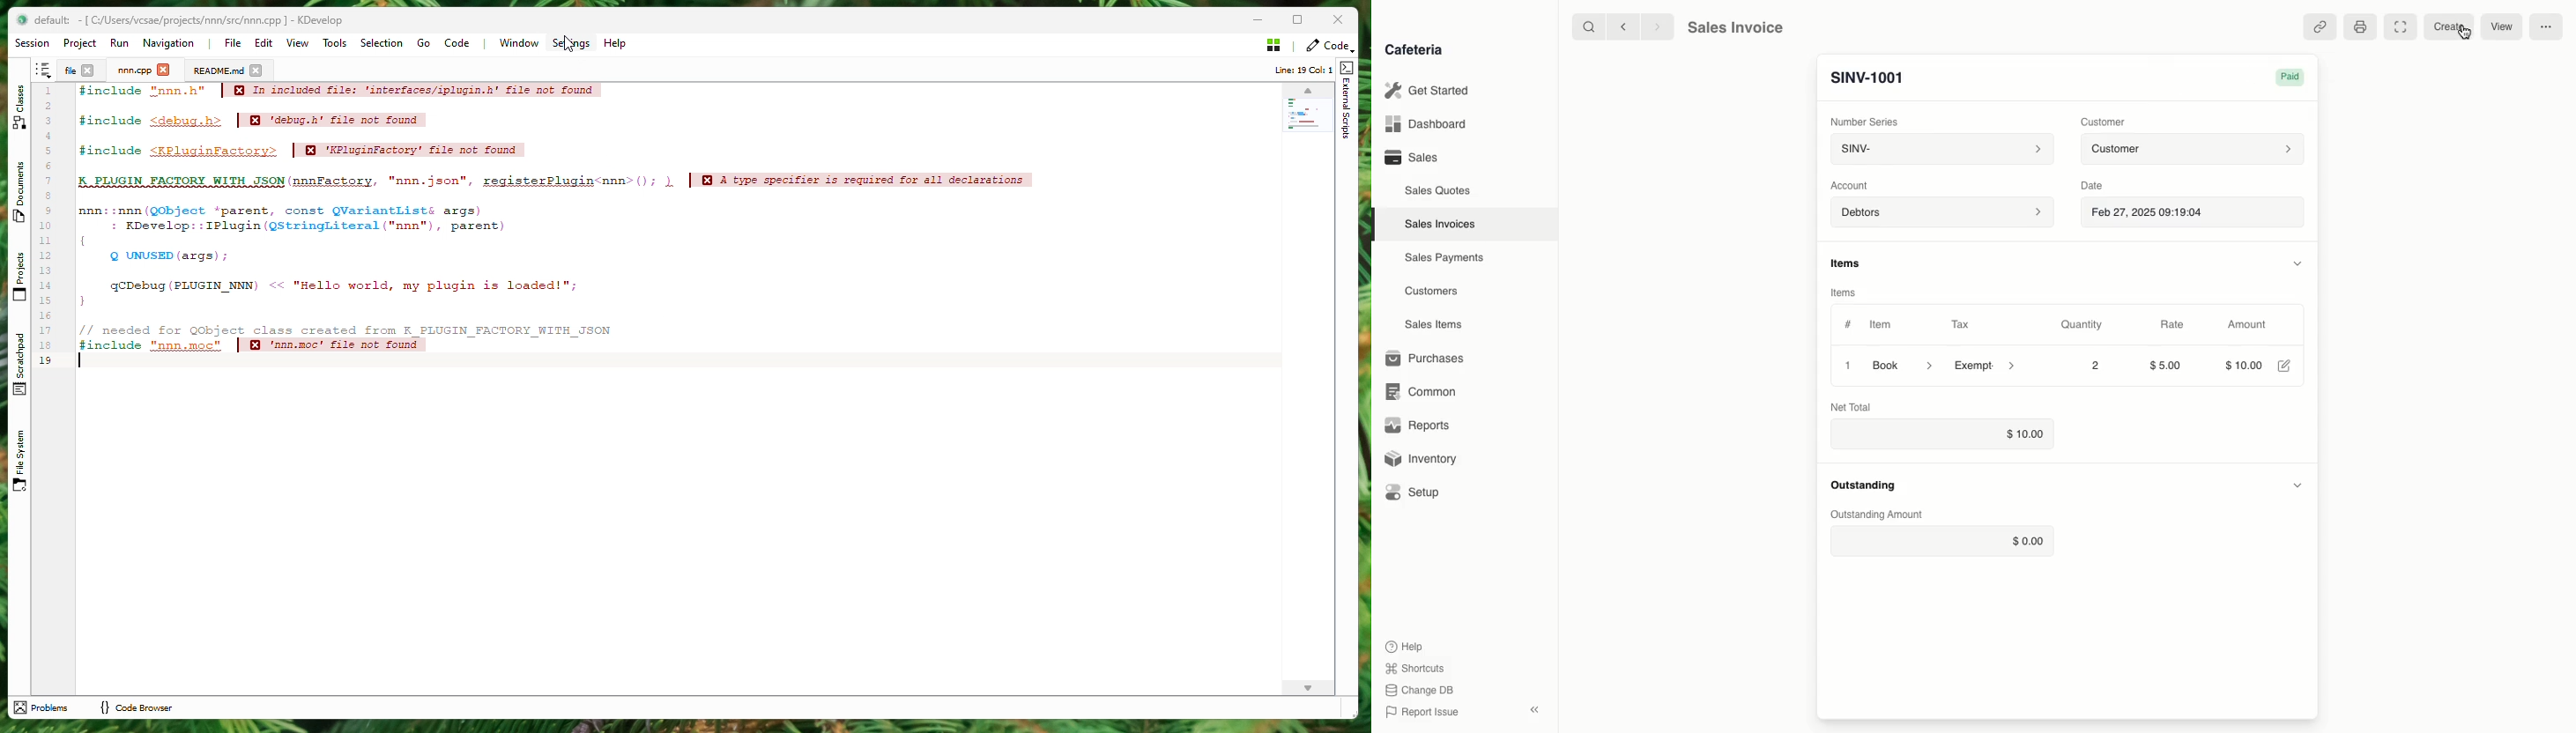  What do you see at coordinates (1422, 461) in the screenshot?
I see `Inventory` at bounding box center [1422, 461].